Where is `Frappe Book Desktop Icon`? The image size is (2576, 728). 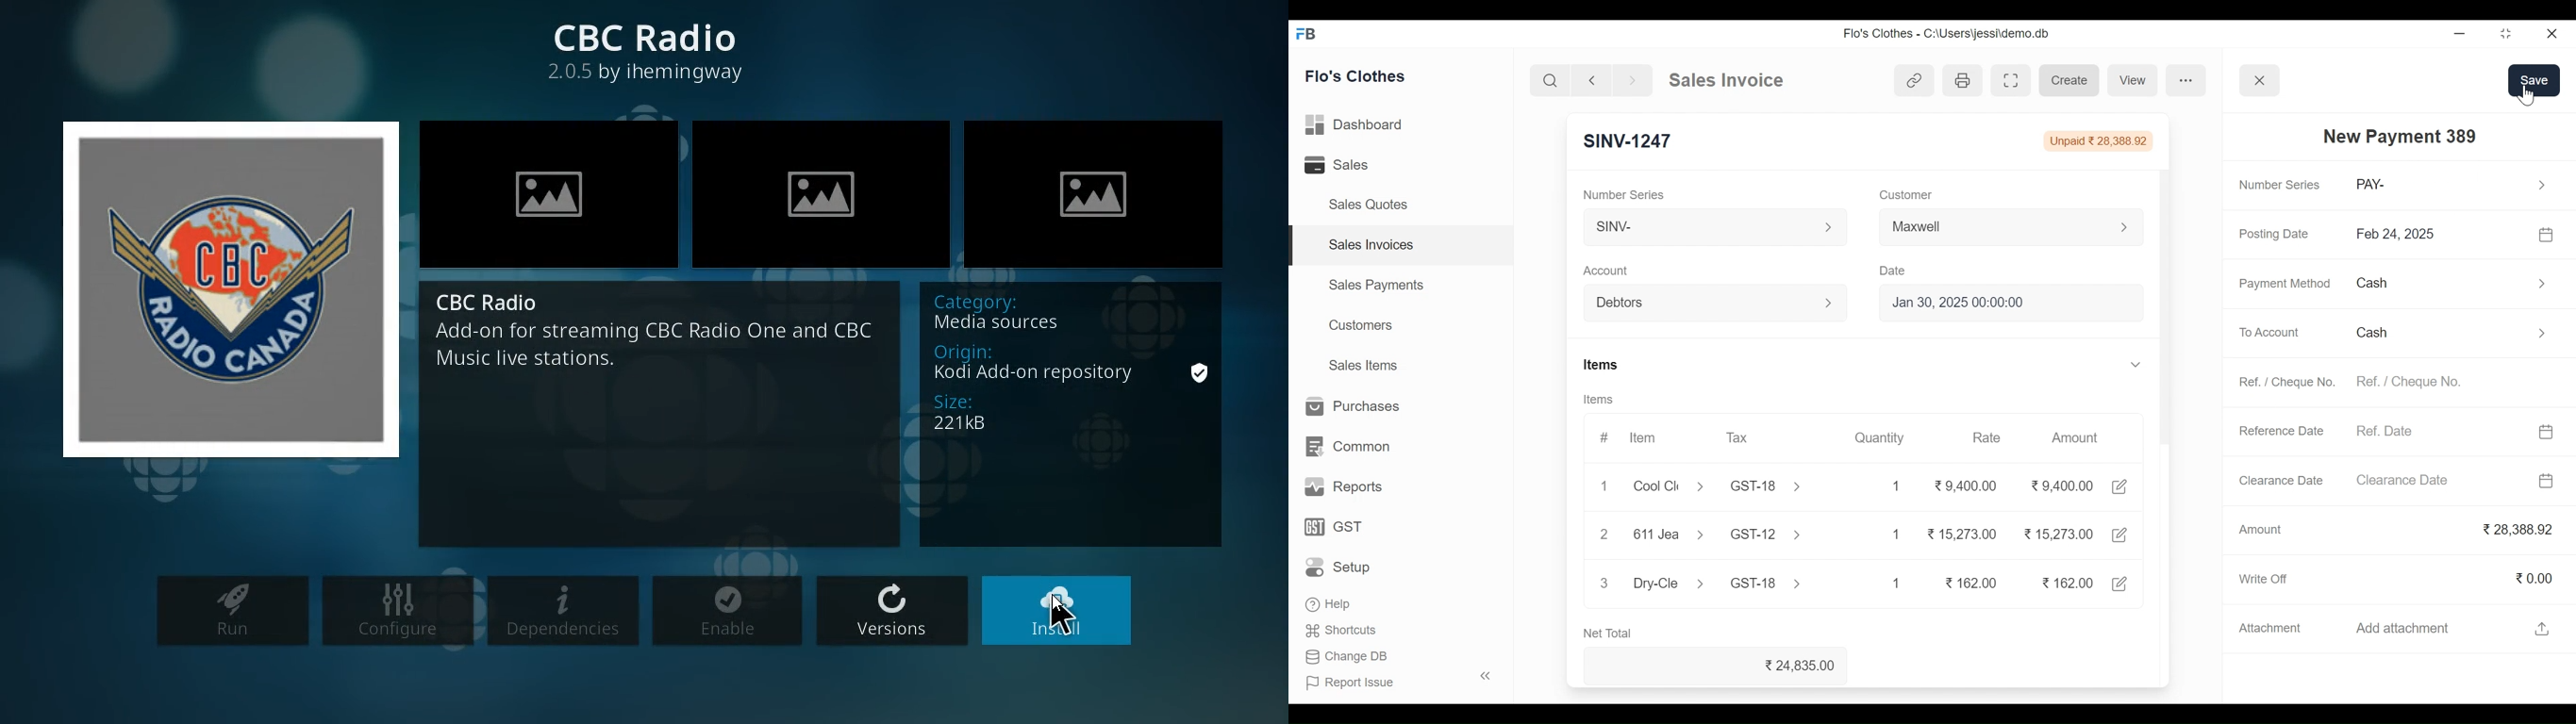 Frappe Book Desktop Icon is located at coordinates (1311, 34).